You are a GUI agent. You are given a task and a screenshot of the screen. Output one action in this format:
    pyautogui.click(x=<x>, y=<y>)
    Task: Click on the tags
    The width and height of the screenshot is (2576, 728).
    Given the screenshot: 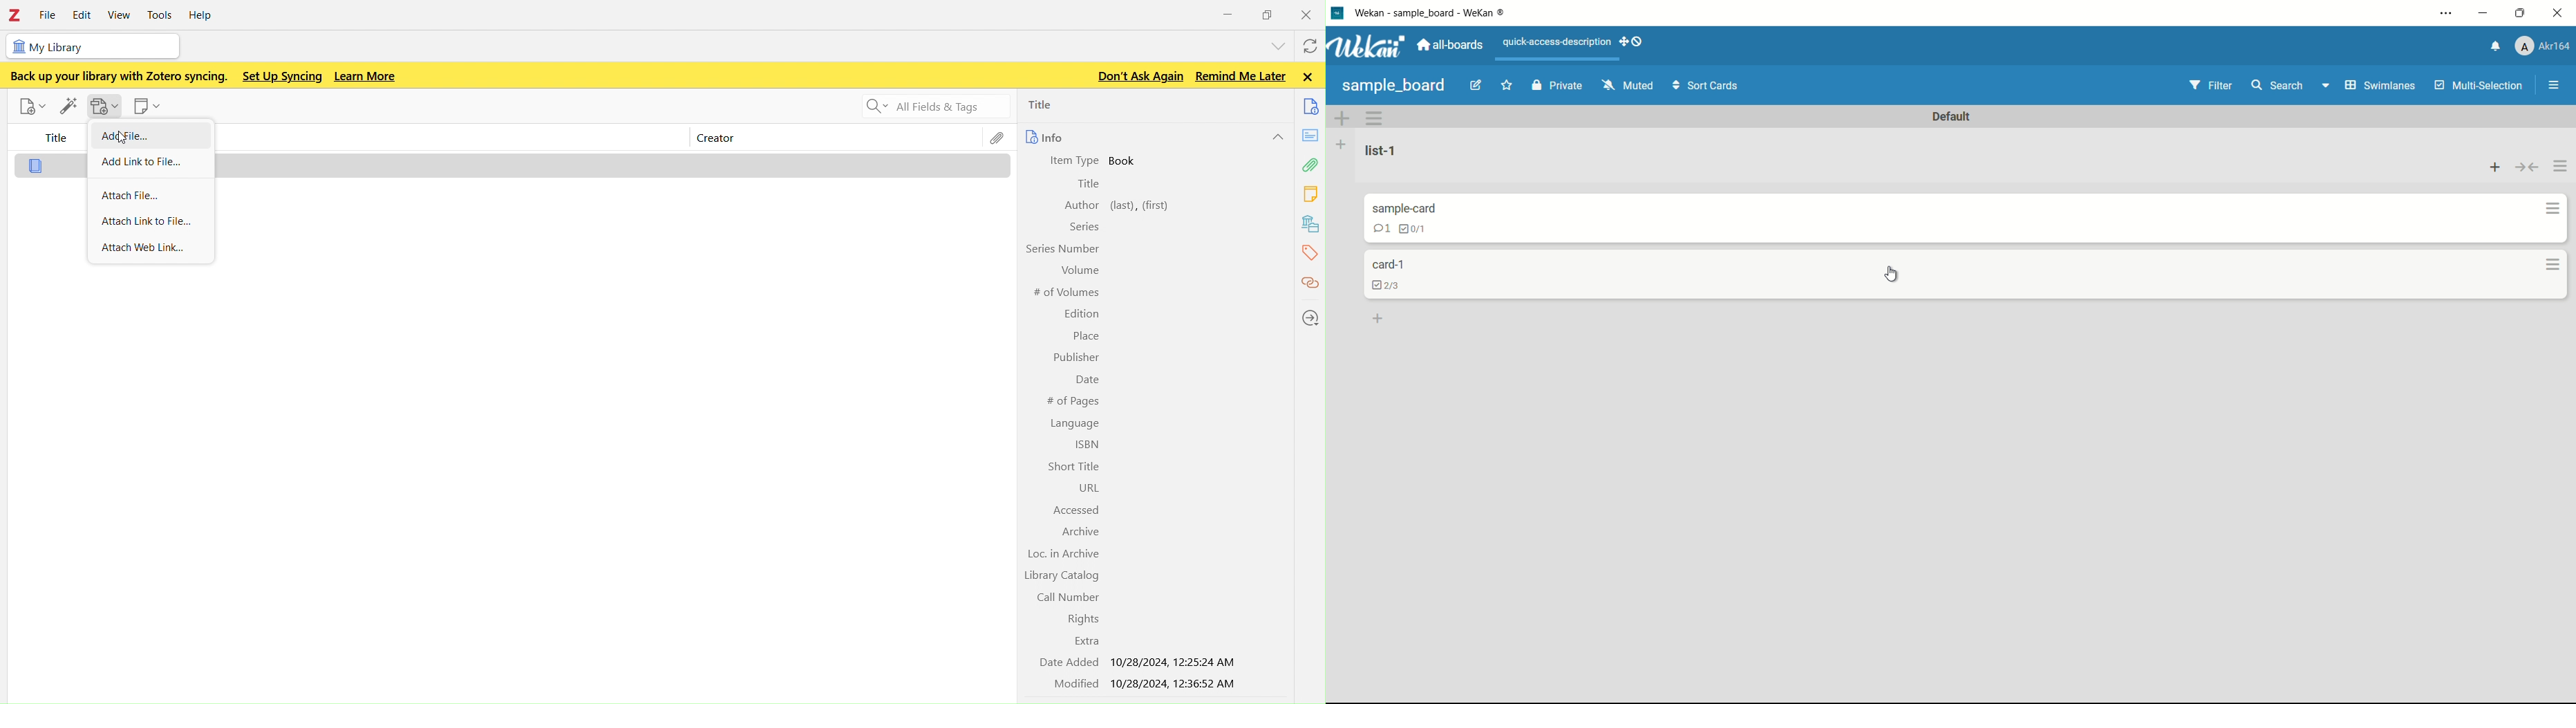 What is the action you would take?
    pyautogui.click(x=1311, y=252)
    